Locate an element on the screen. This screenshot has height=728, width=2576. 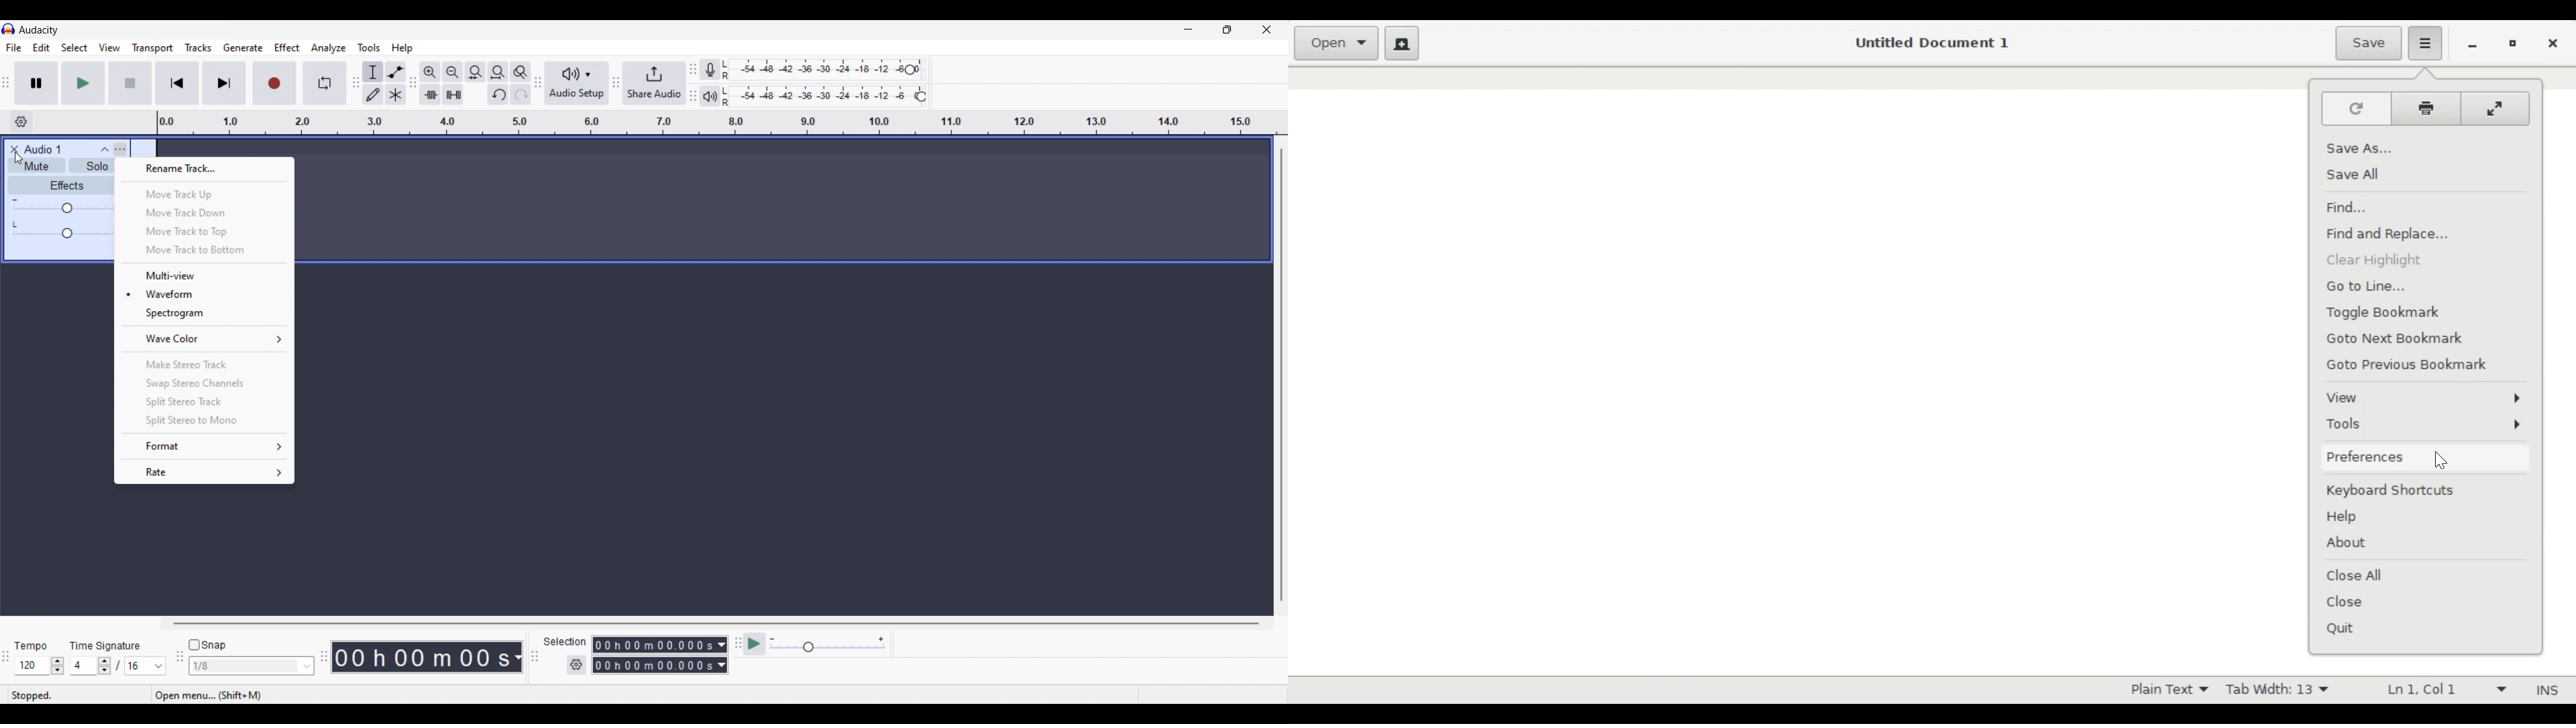
Stop is located at coordinates (131, 83).